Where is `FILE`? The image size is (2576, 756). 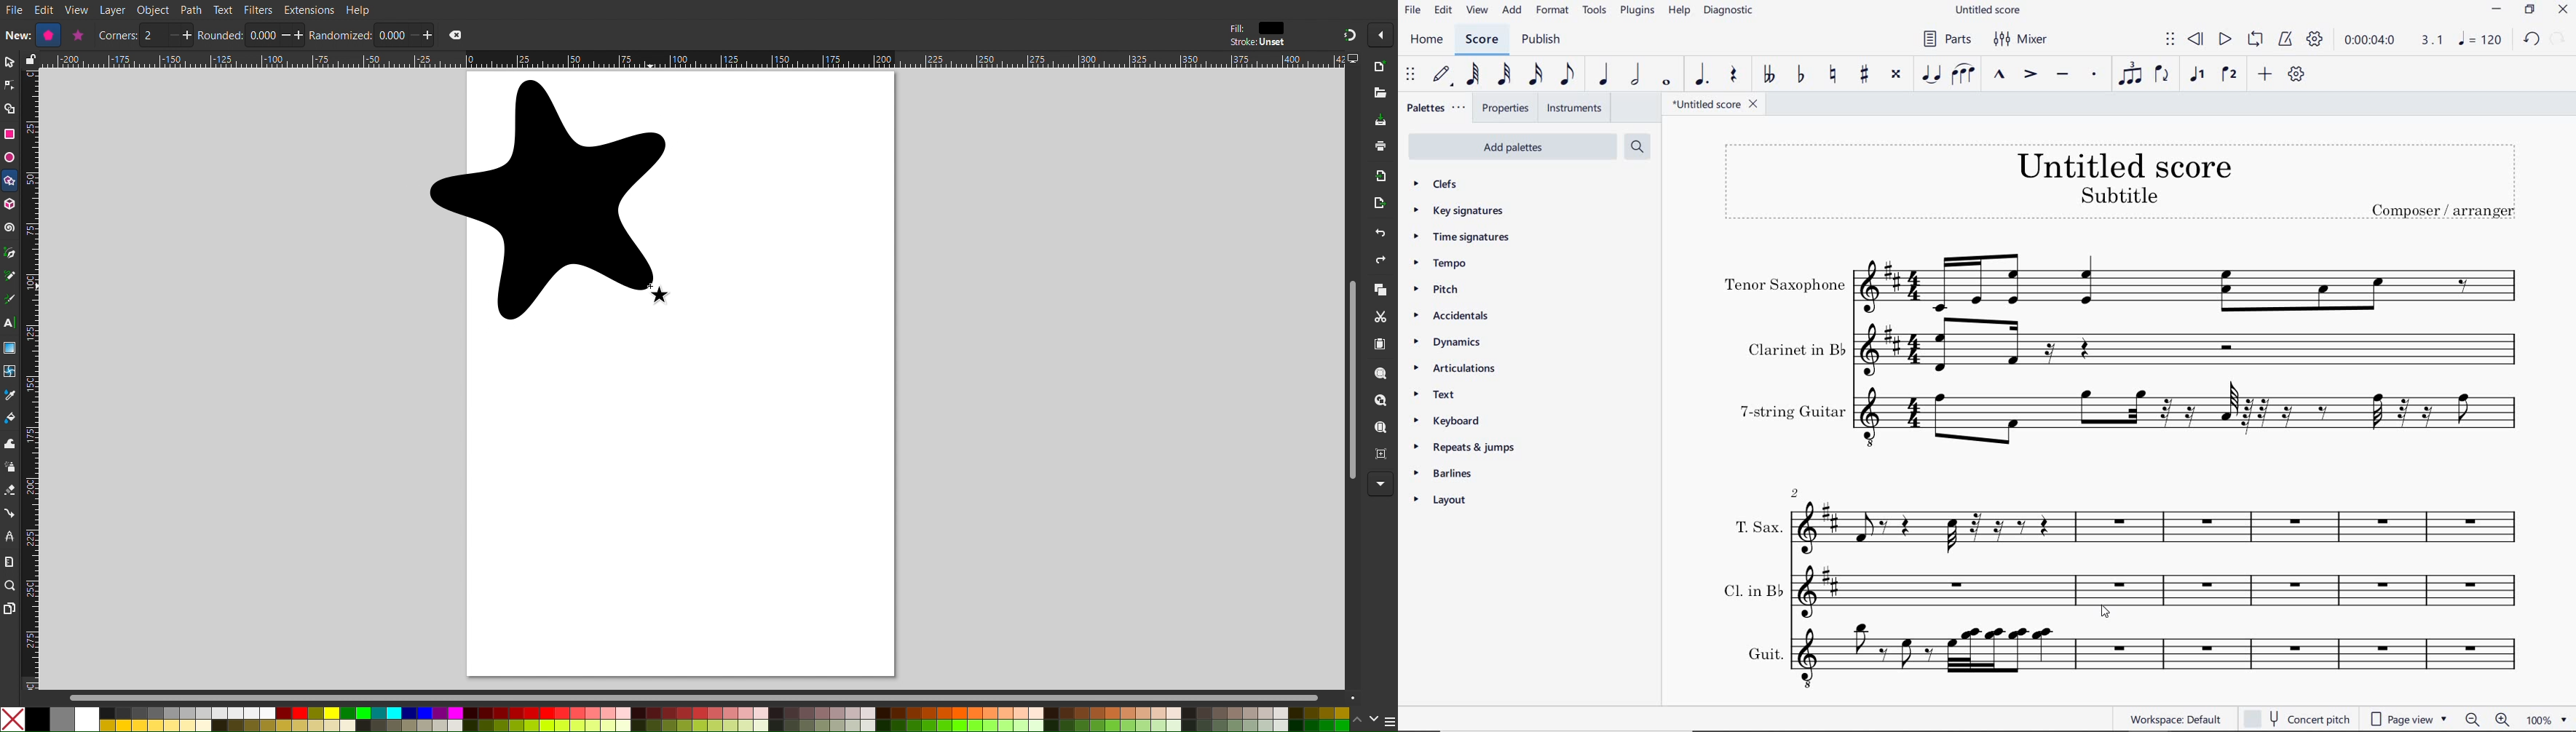
FILE is located at coordinates (1412, 11).